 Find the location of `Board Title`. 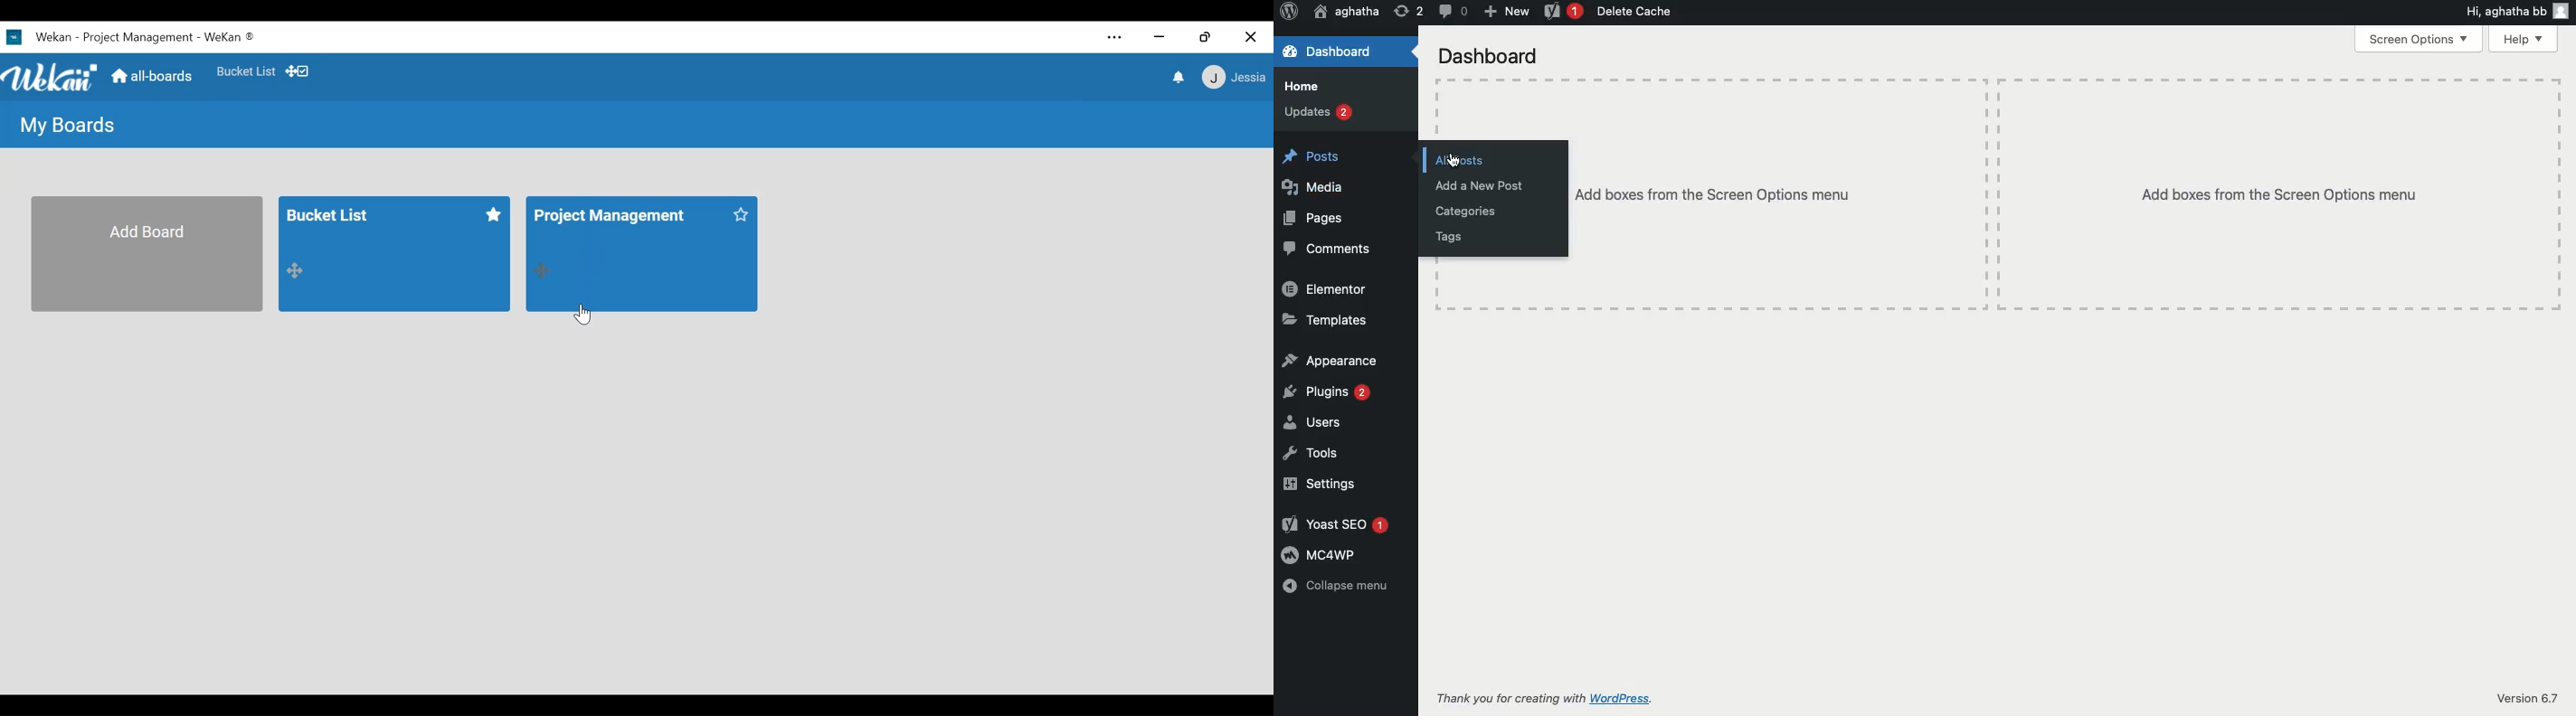

Board Title is located at coordinates (170, 39).